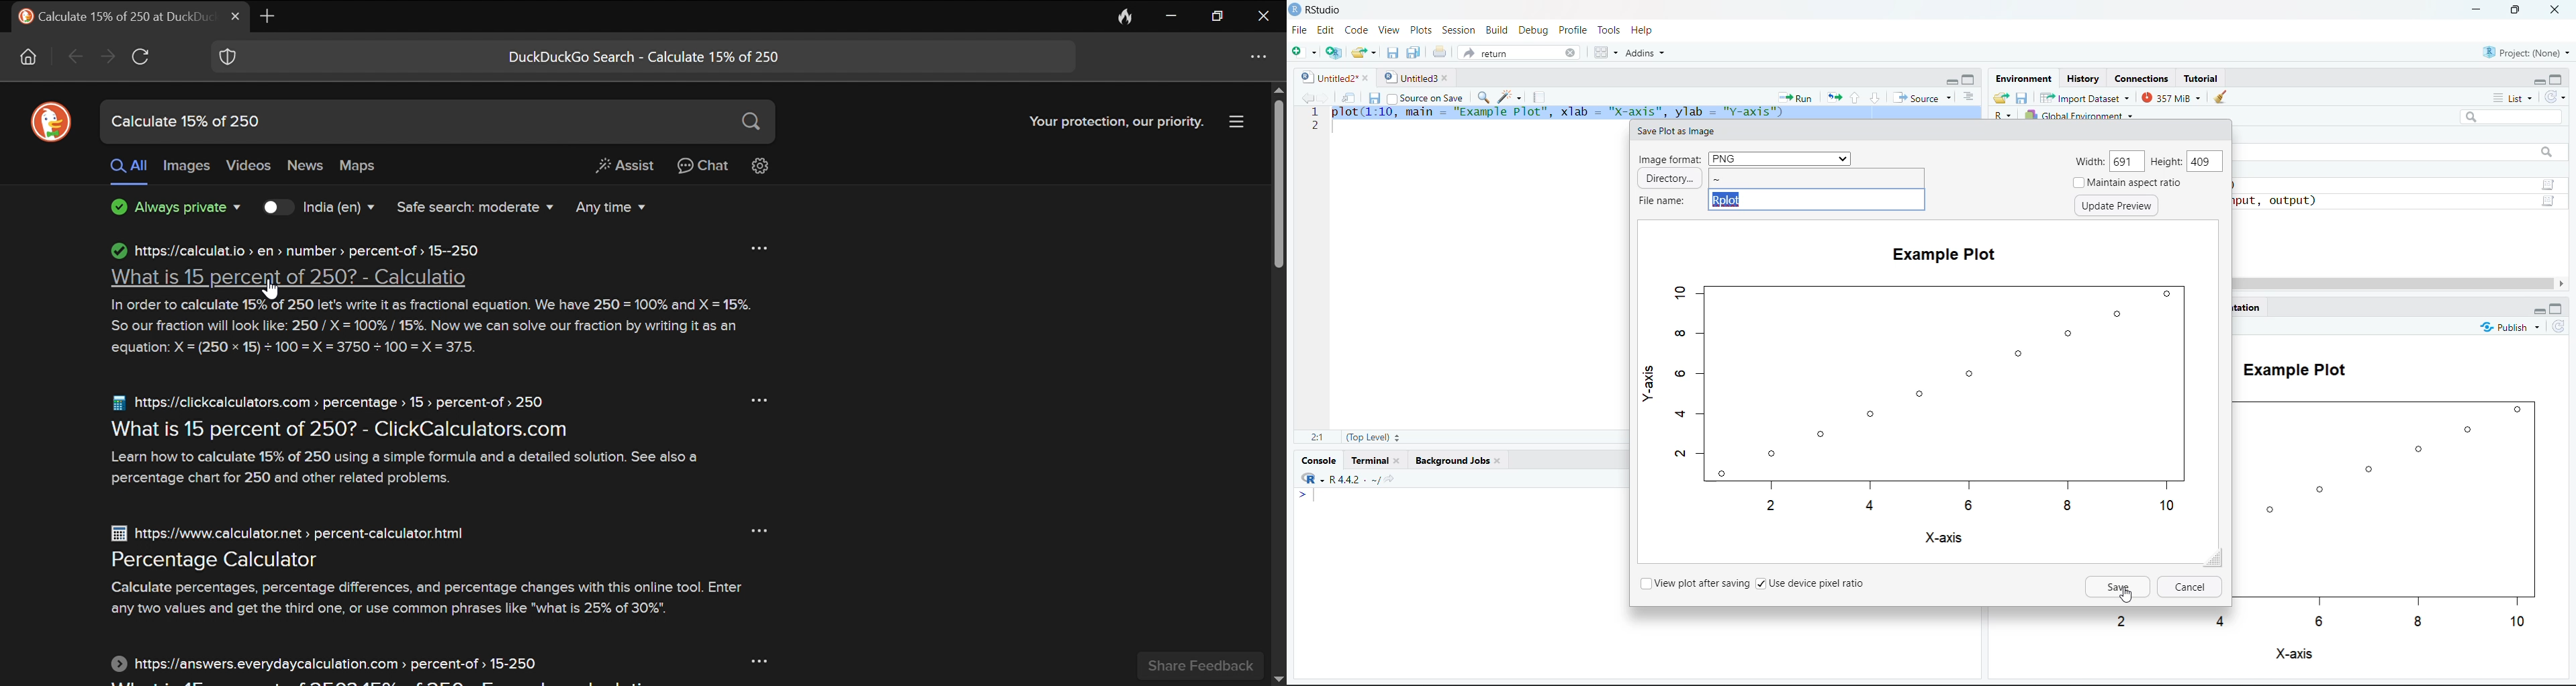  Describe the element at coordinates (1350, 479) in the screenshot. I see `R.4.4.2. ~/` at that location.